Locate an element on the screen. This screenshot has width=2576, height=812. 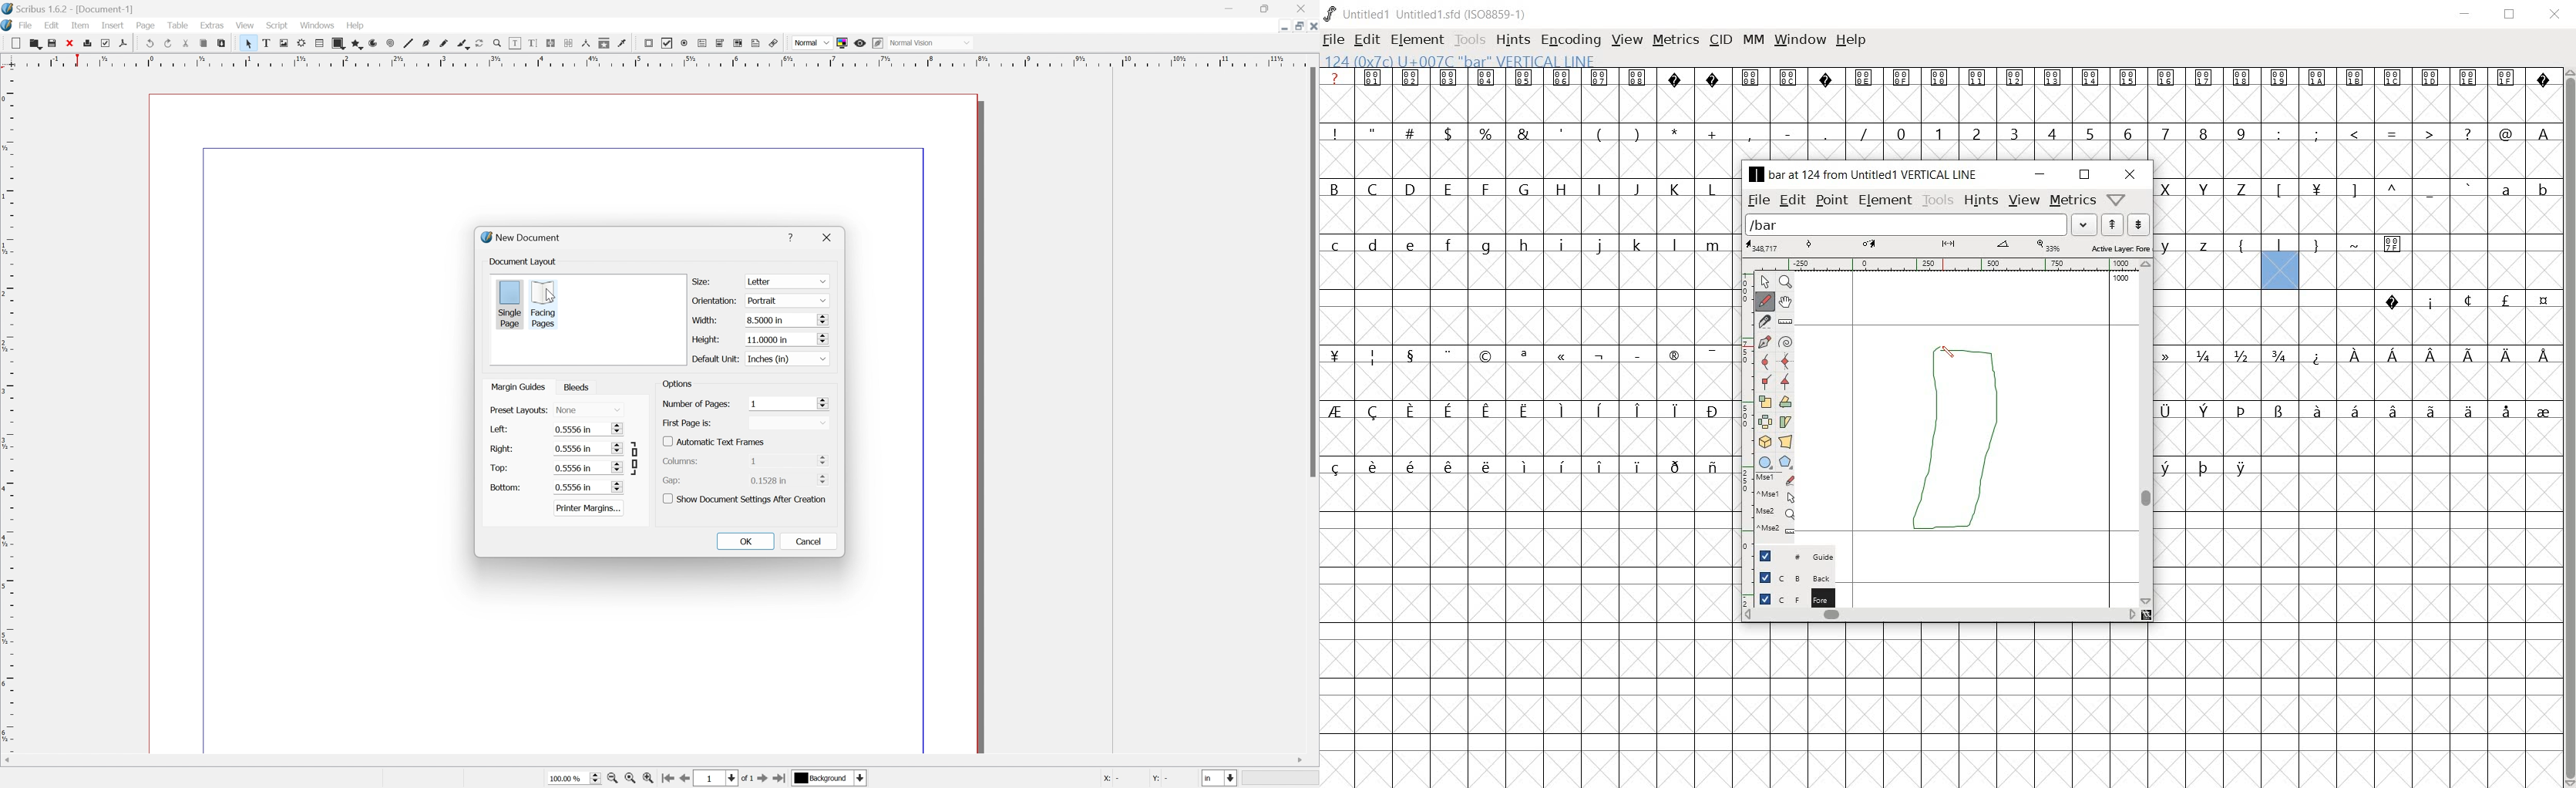
Insert is located at coordinates (112, 26).